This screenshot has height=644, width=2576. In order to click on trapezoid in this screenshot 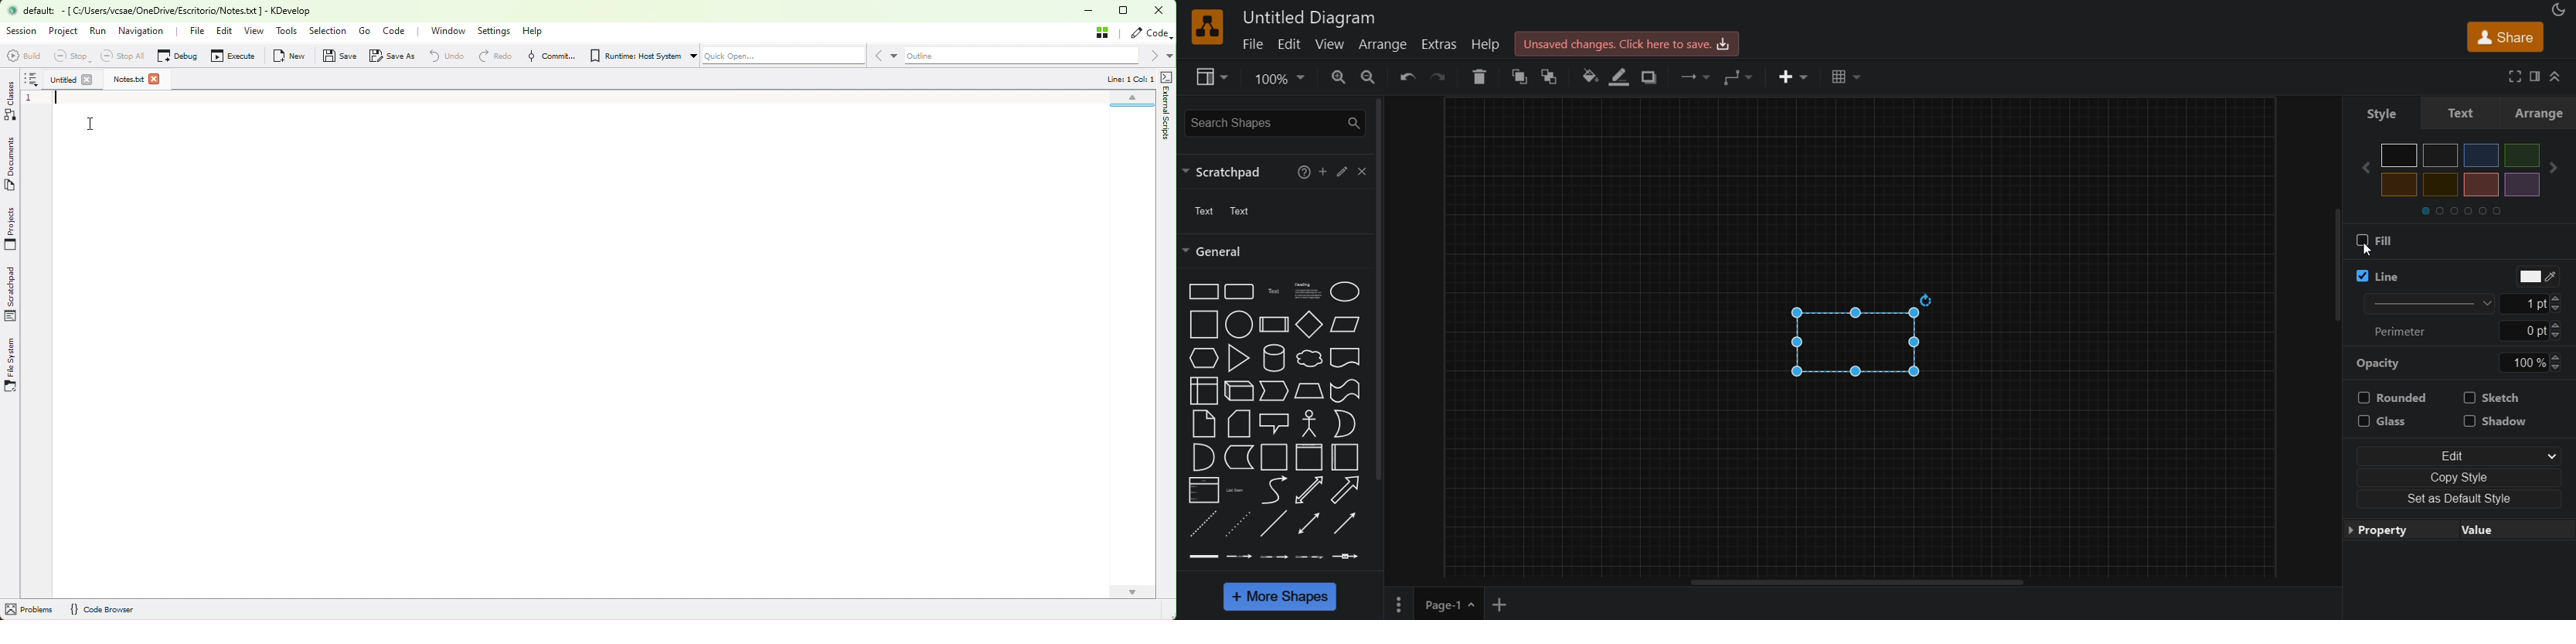, I will do `click(1308, 392)`.